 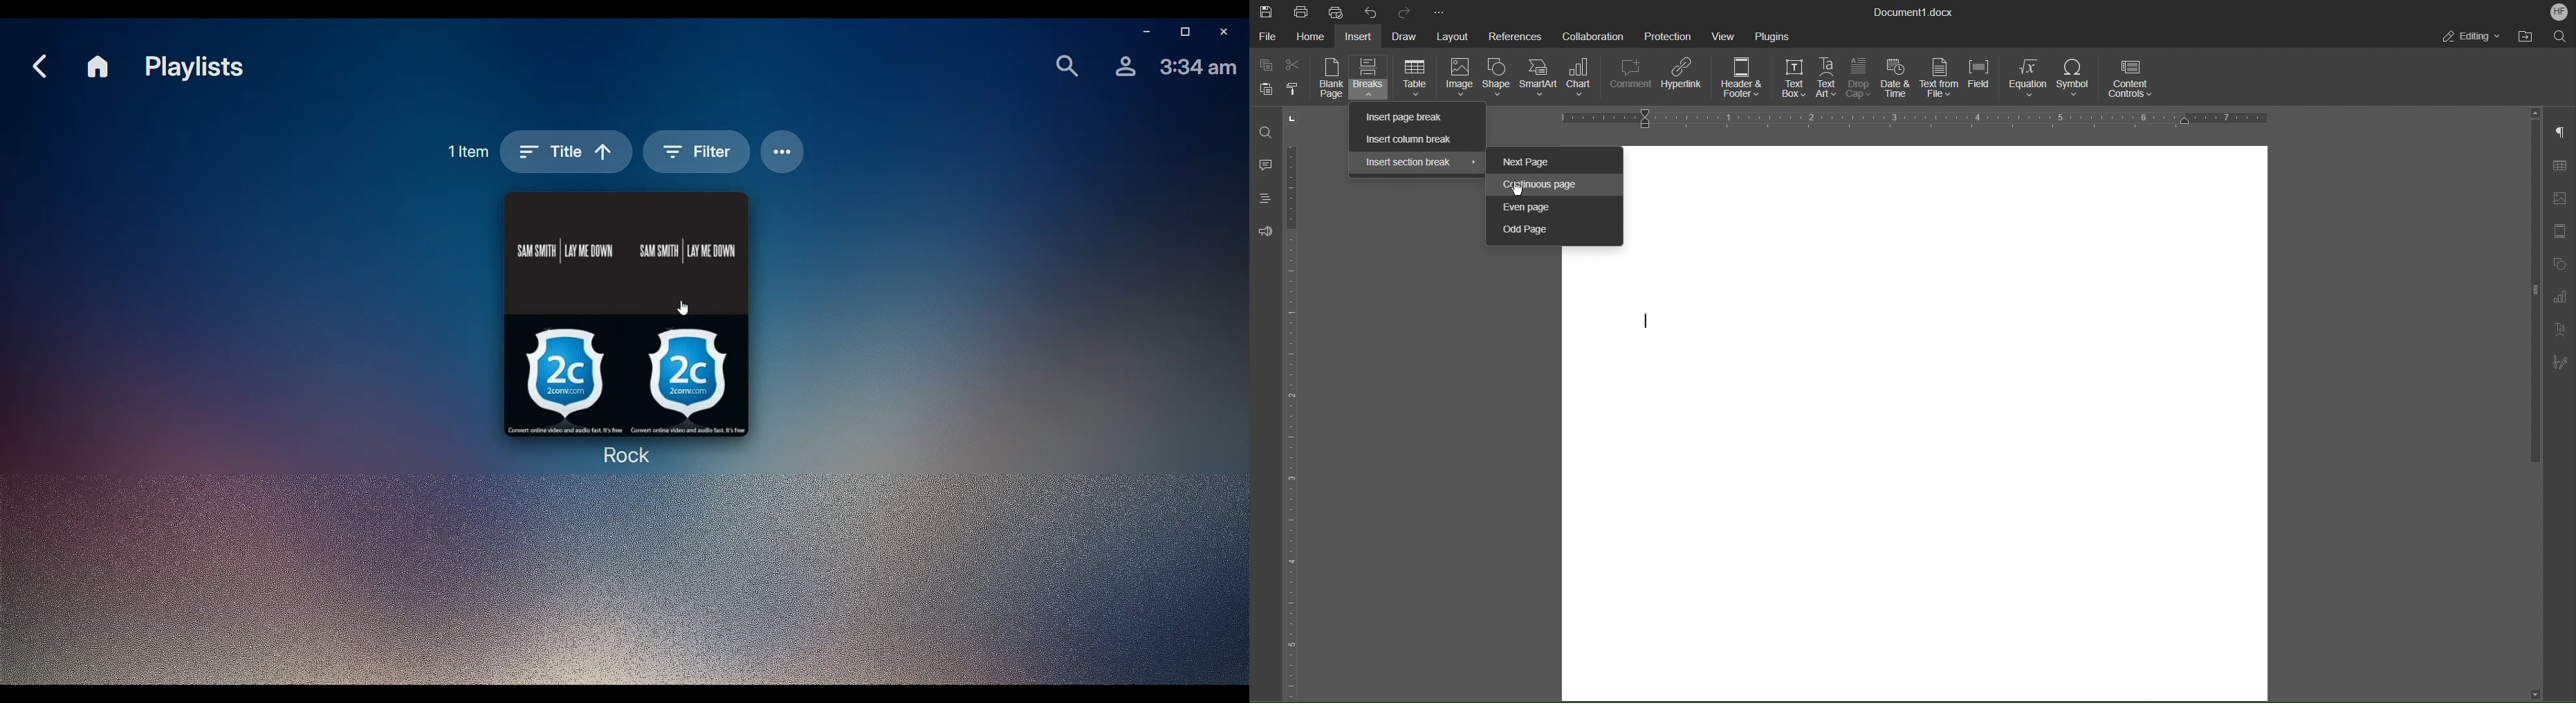 I want to click on Insert page break, so click(x=1406, y=118).